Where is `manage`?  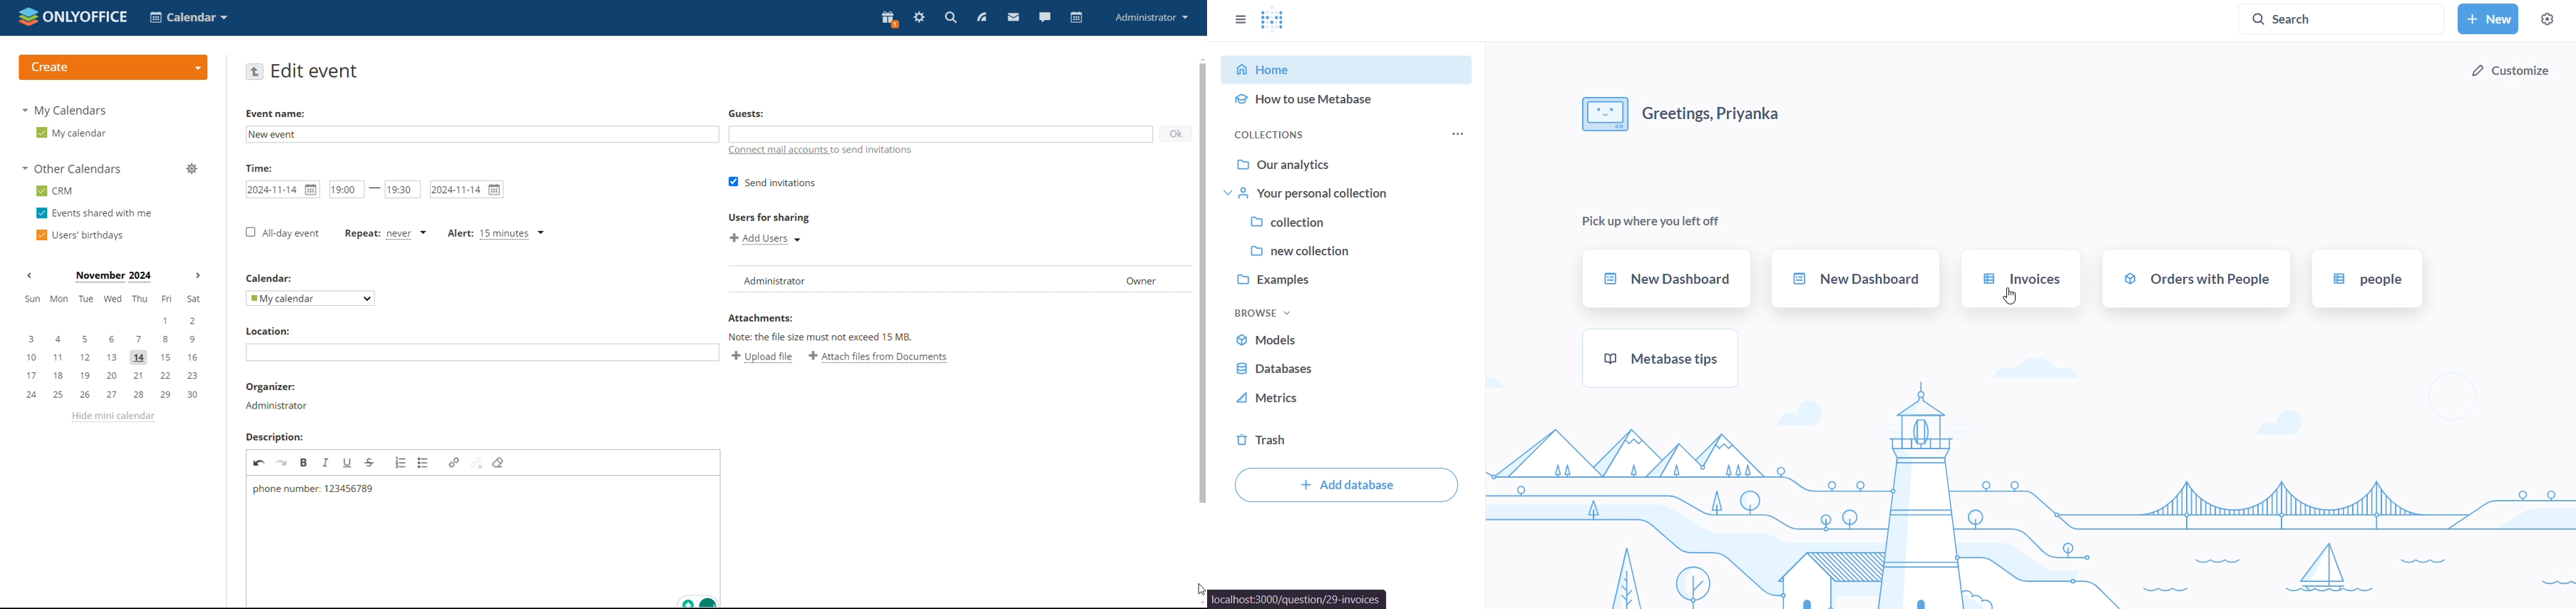
manage is located at coordinates (192, 170).